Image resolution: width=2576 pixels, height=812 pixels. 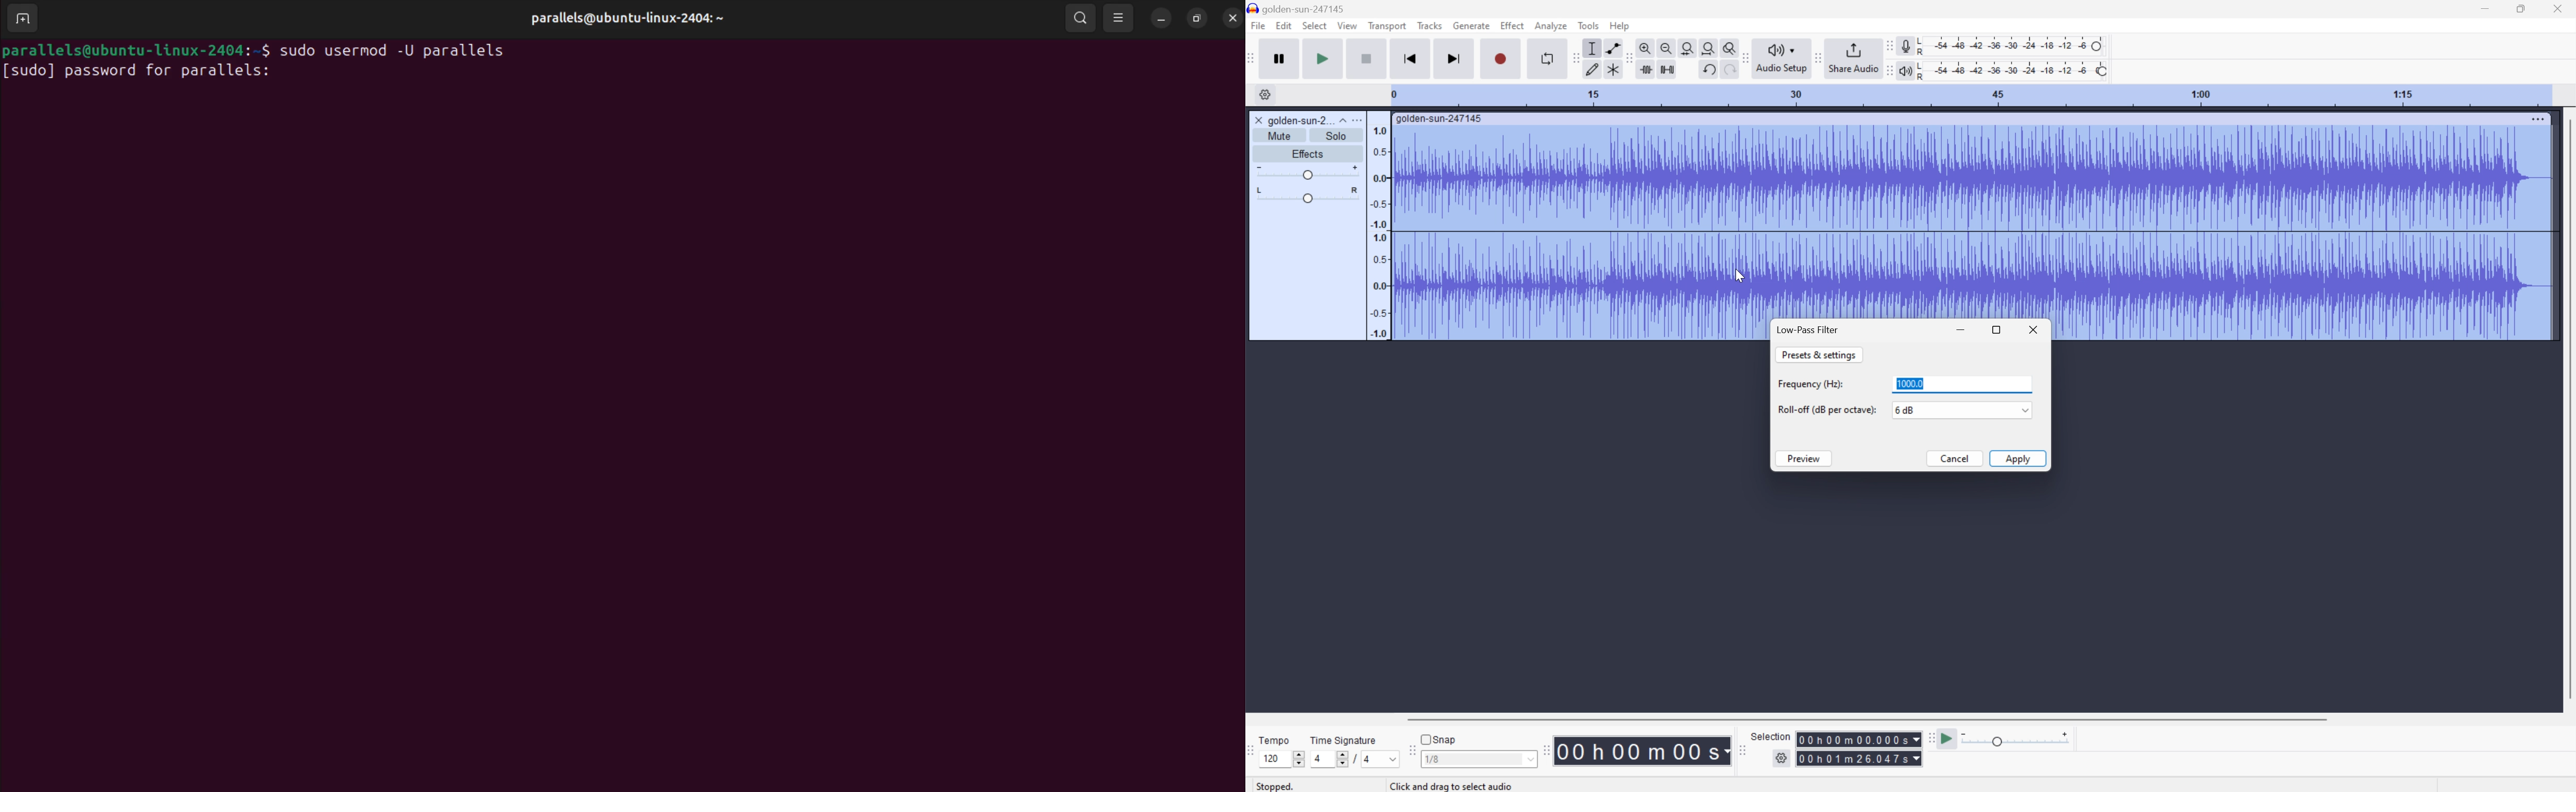 What do you see at coordinates (1905, 72) in the screenshot?
I see `Playback meter` at bounding box center [1905, 72].